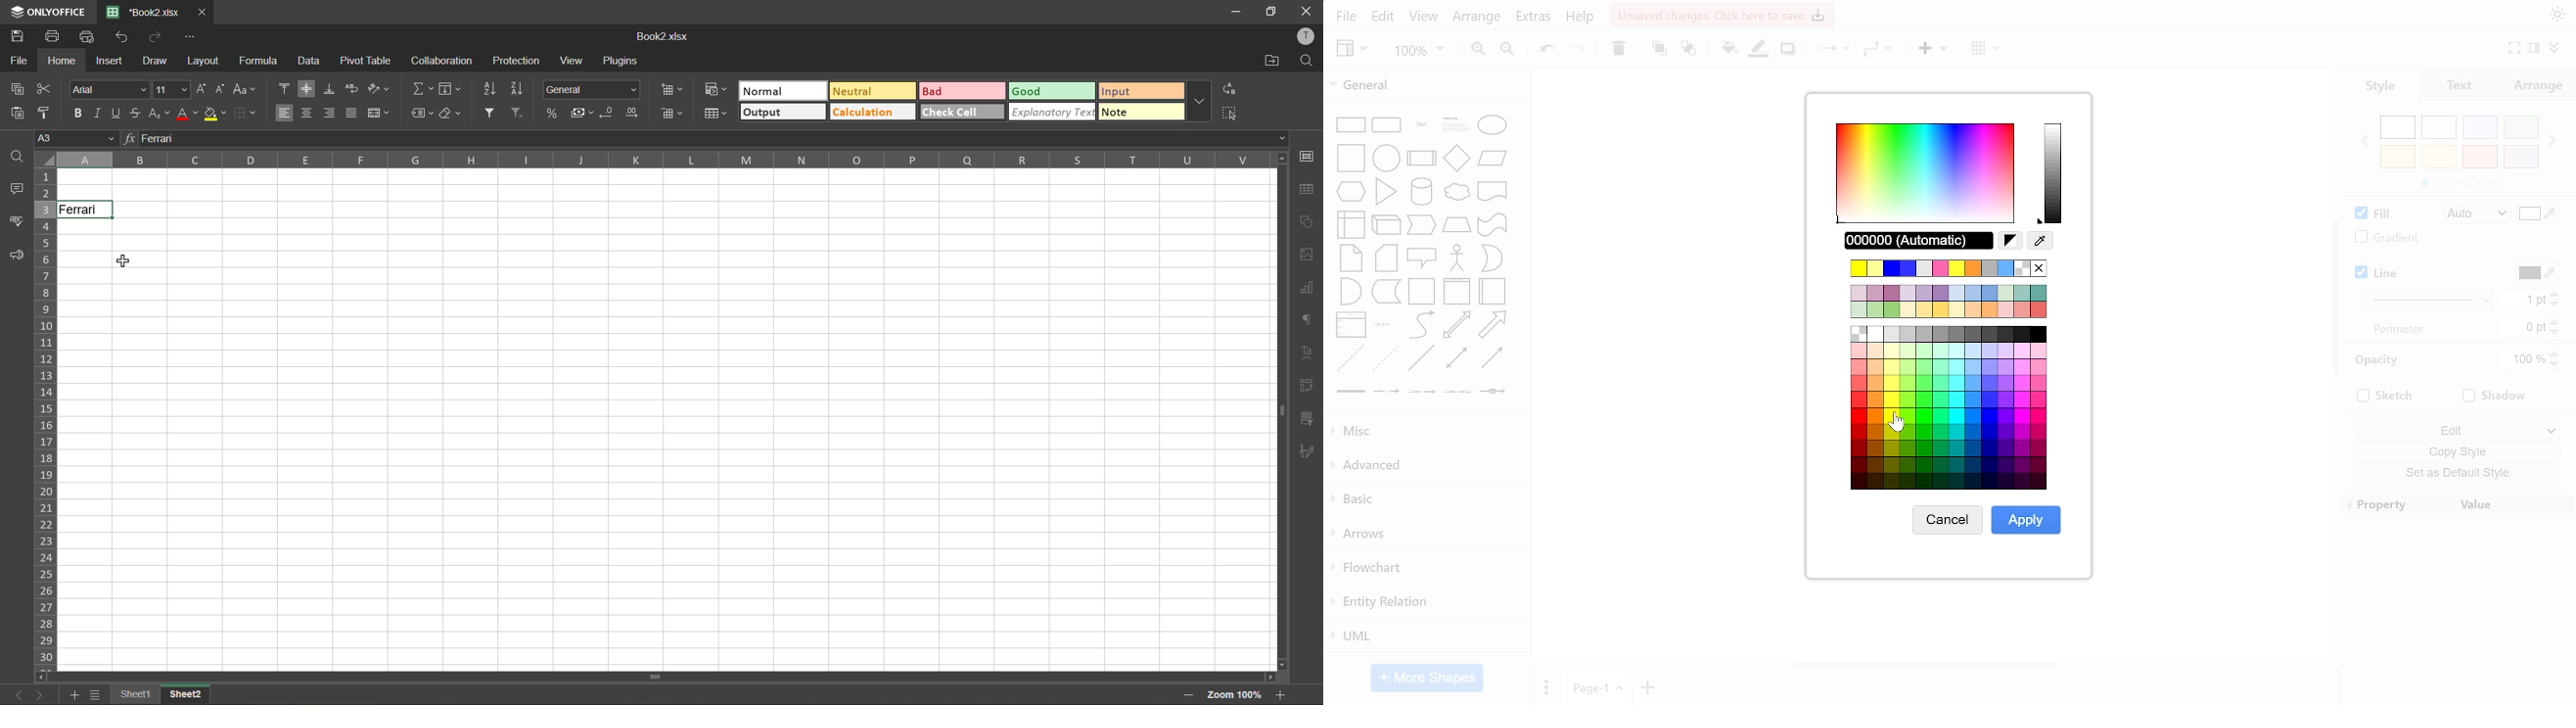  Describe the element at coordinates (1283, 138) in the screenshot. I see `Dropdown` at that location.